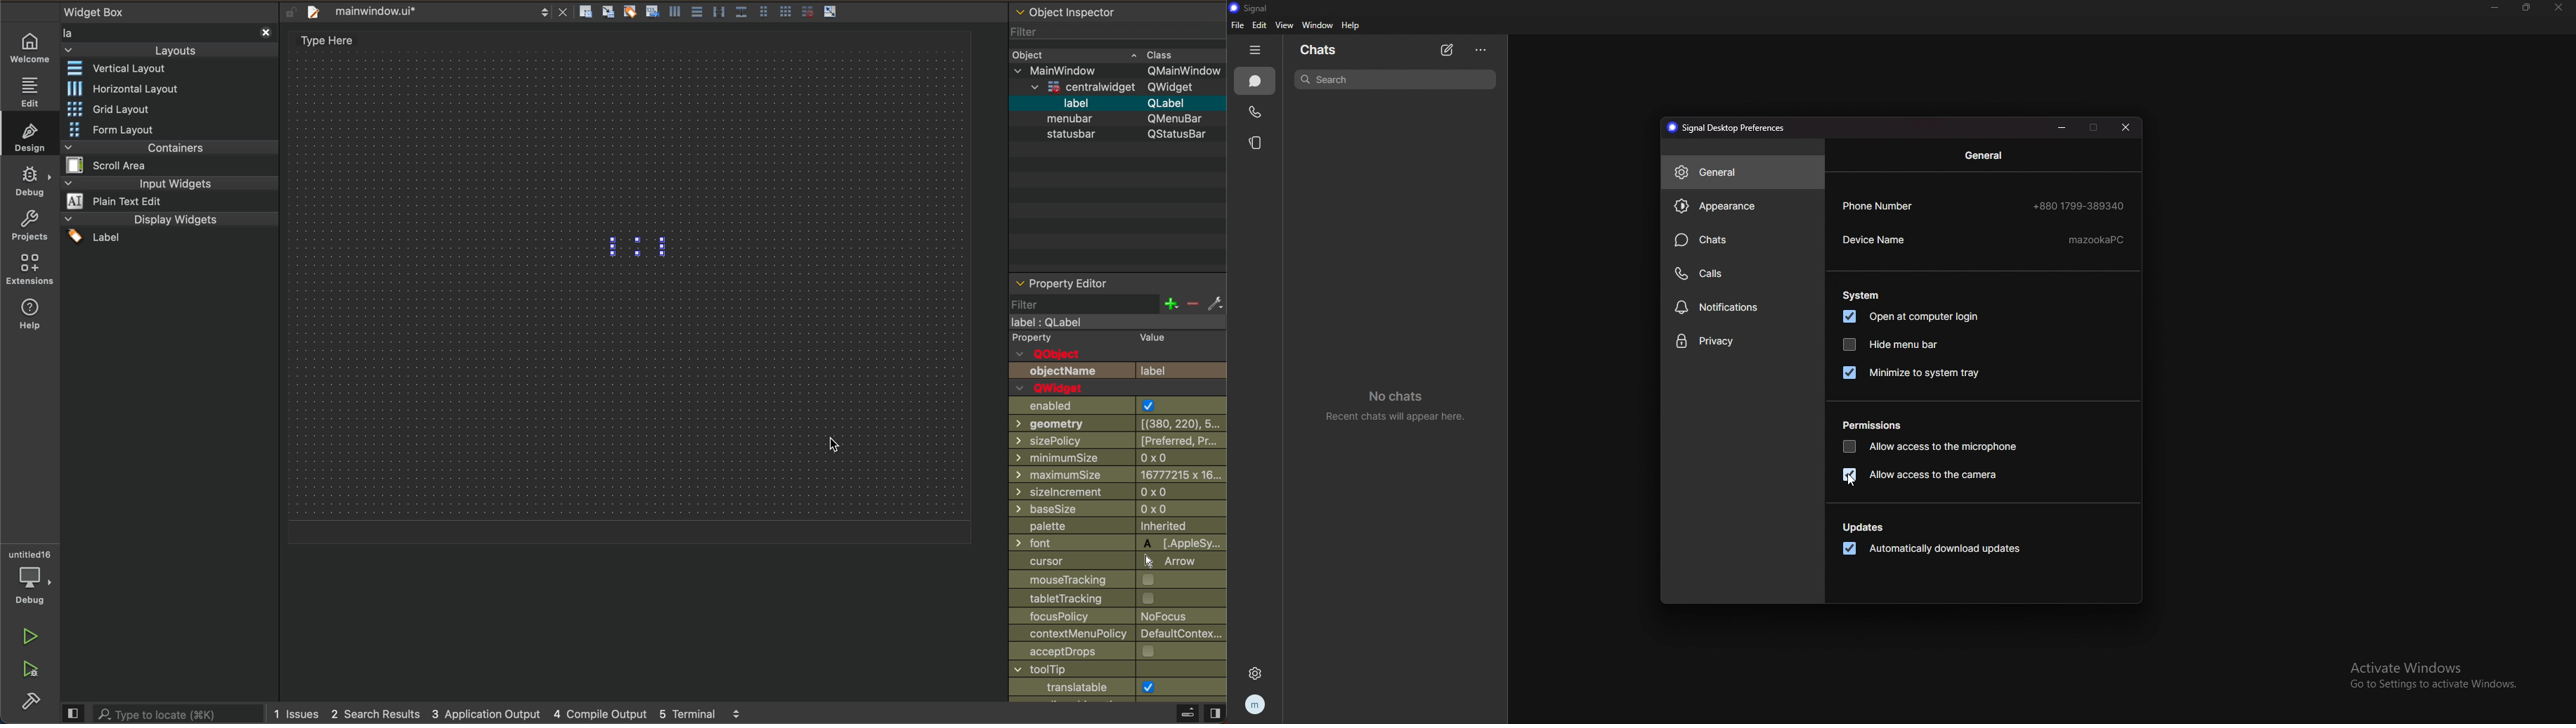 This screenshot has width=2576, height=728. What do you see at coordinates (1742, 172) in the screenshot?
I see `general` at bounding box center [1742, 172].